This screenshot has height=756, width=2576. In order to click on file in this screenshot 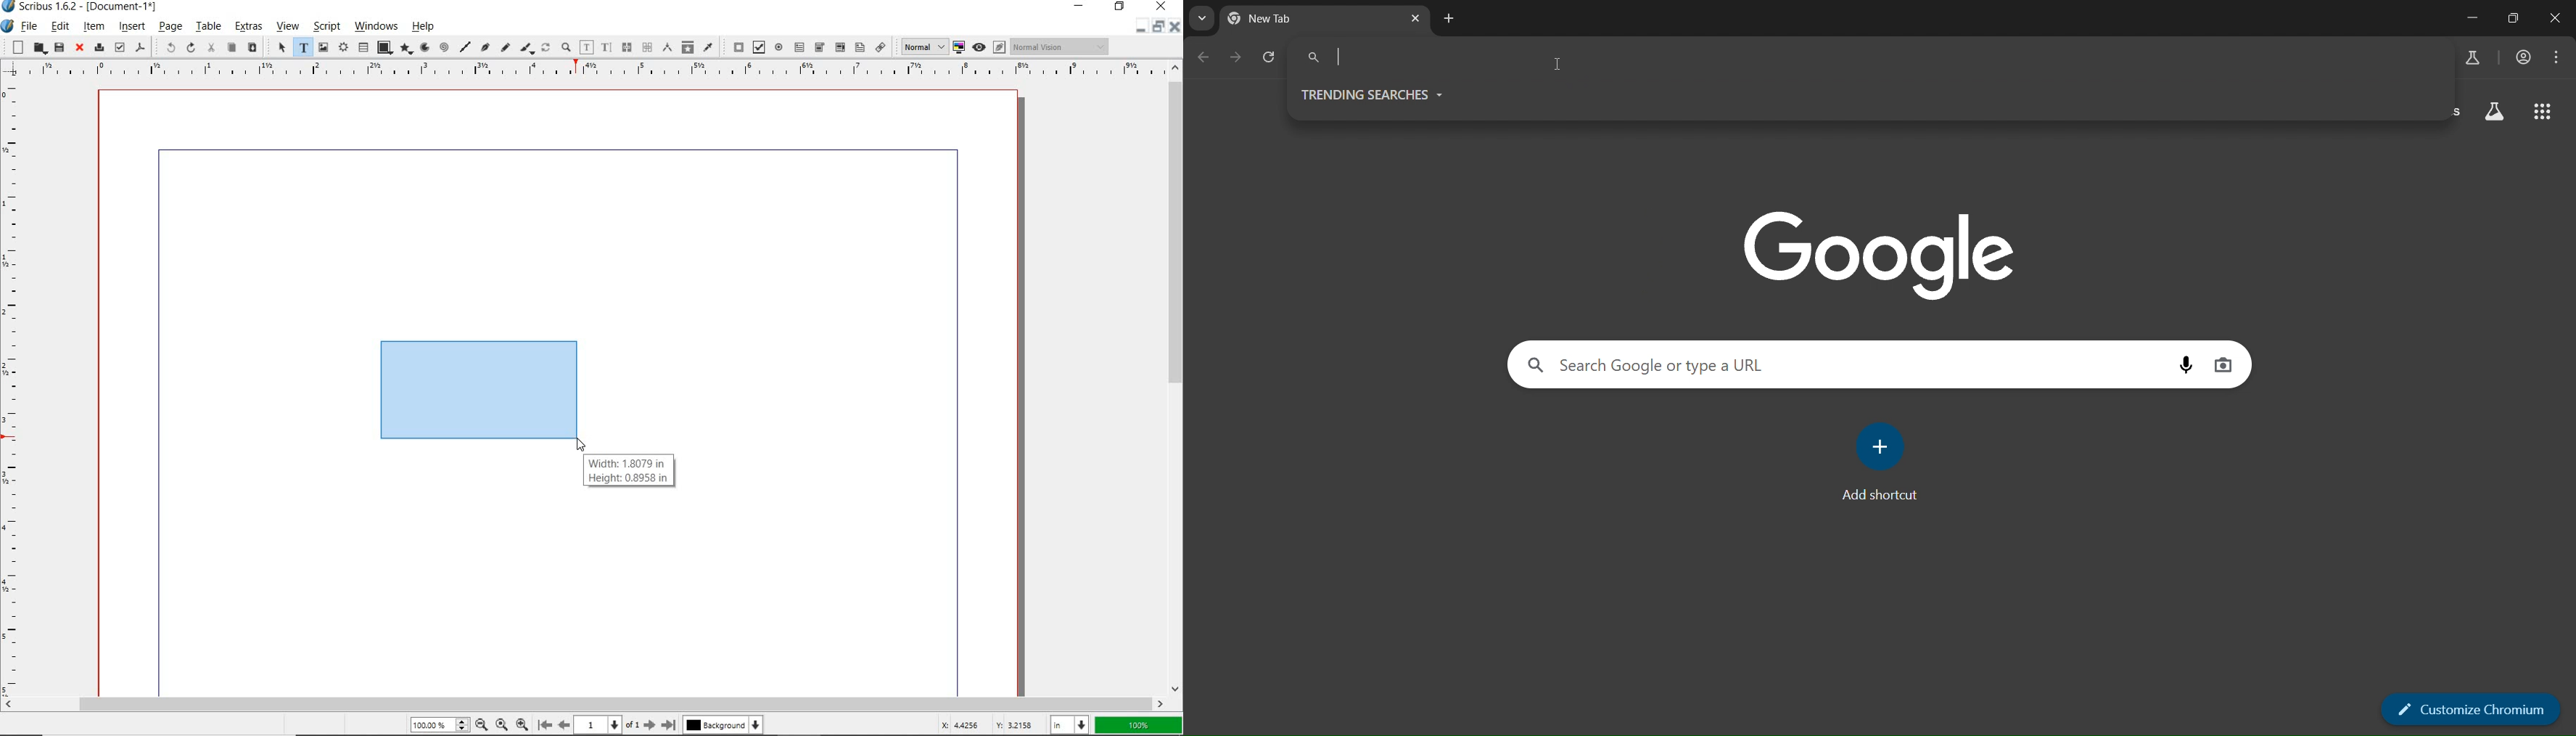, I will do `click(29, 26)`.